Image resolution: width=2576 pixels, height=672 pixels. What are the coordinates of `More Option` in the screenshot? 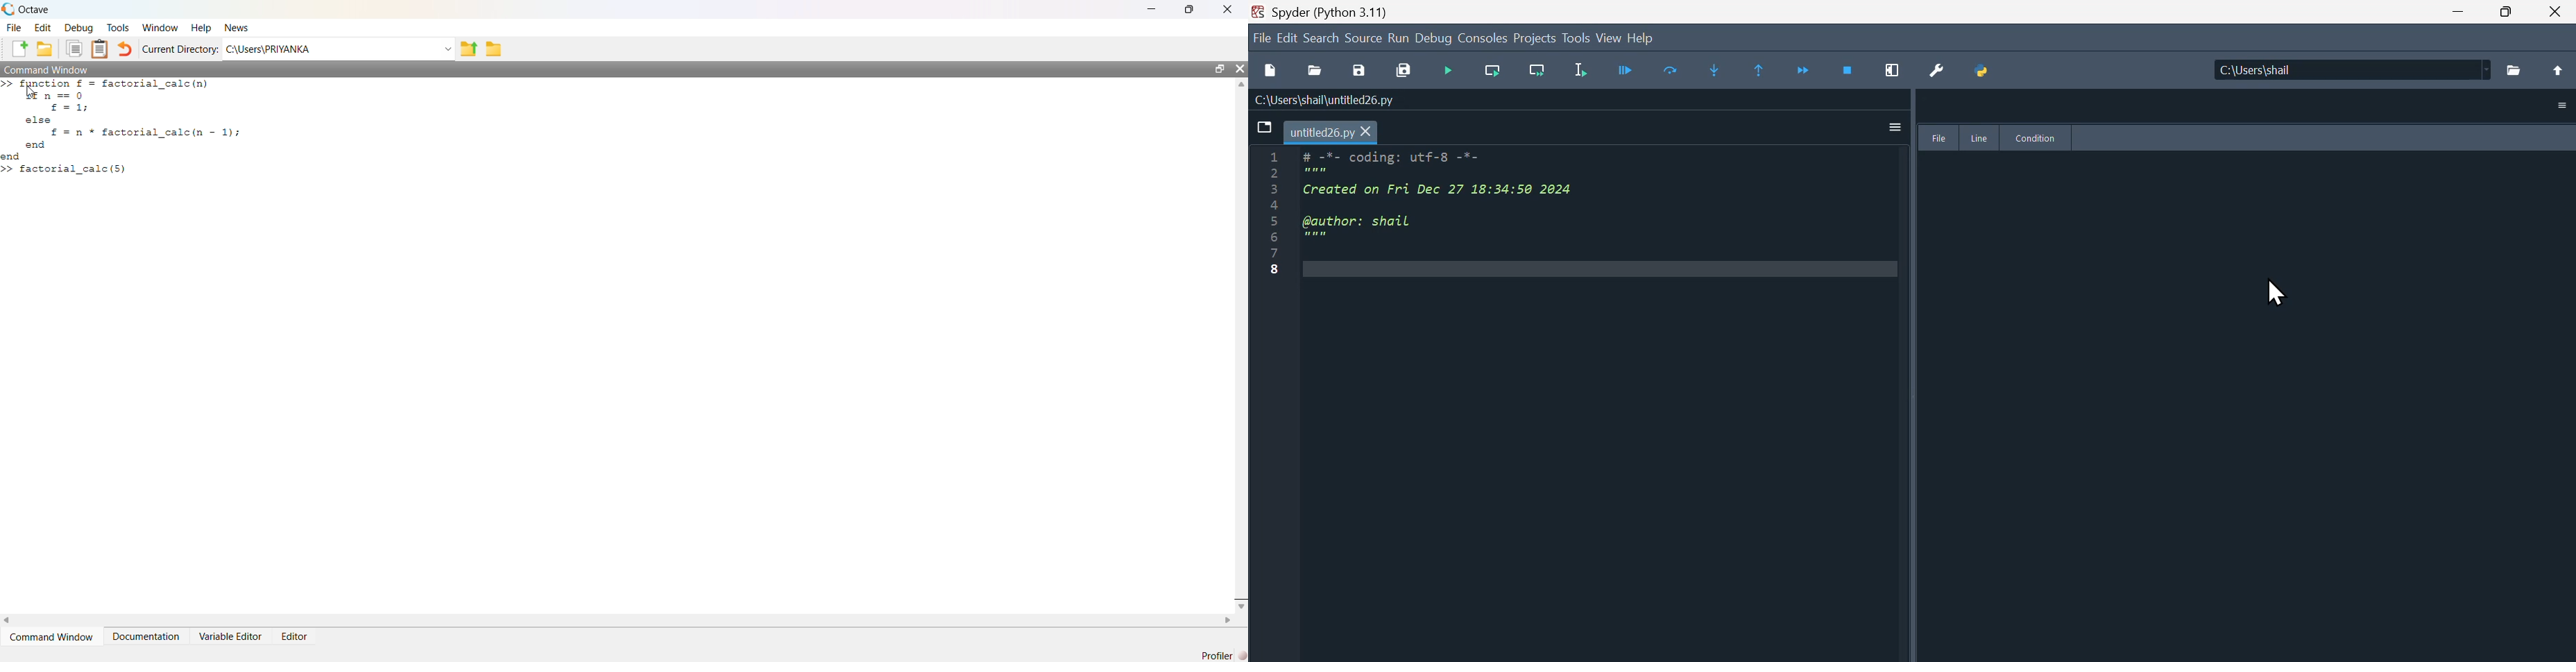 It's located at (2560, 106).